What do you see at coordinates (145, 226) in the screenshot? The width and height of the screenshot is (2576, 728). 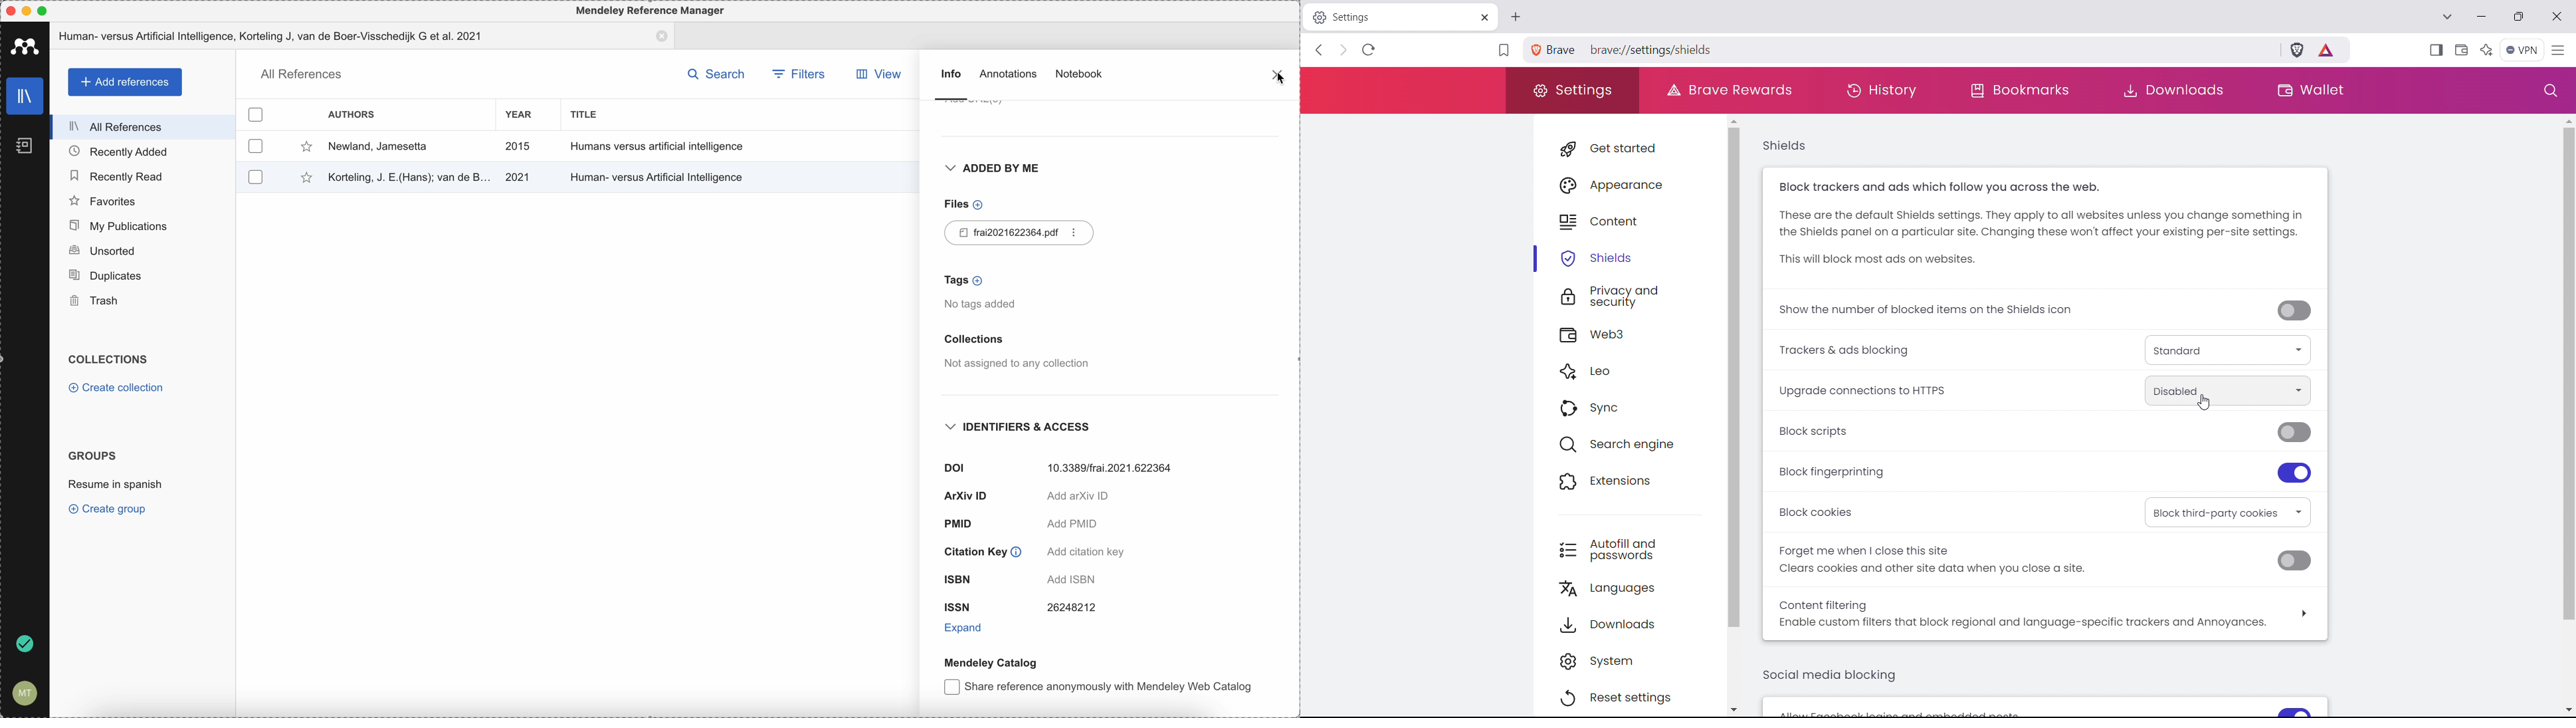 I see `my publications` at bounding box center [145, 226].